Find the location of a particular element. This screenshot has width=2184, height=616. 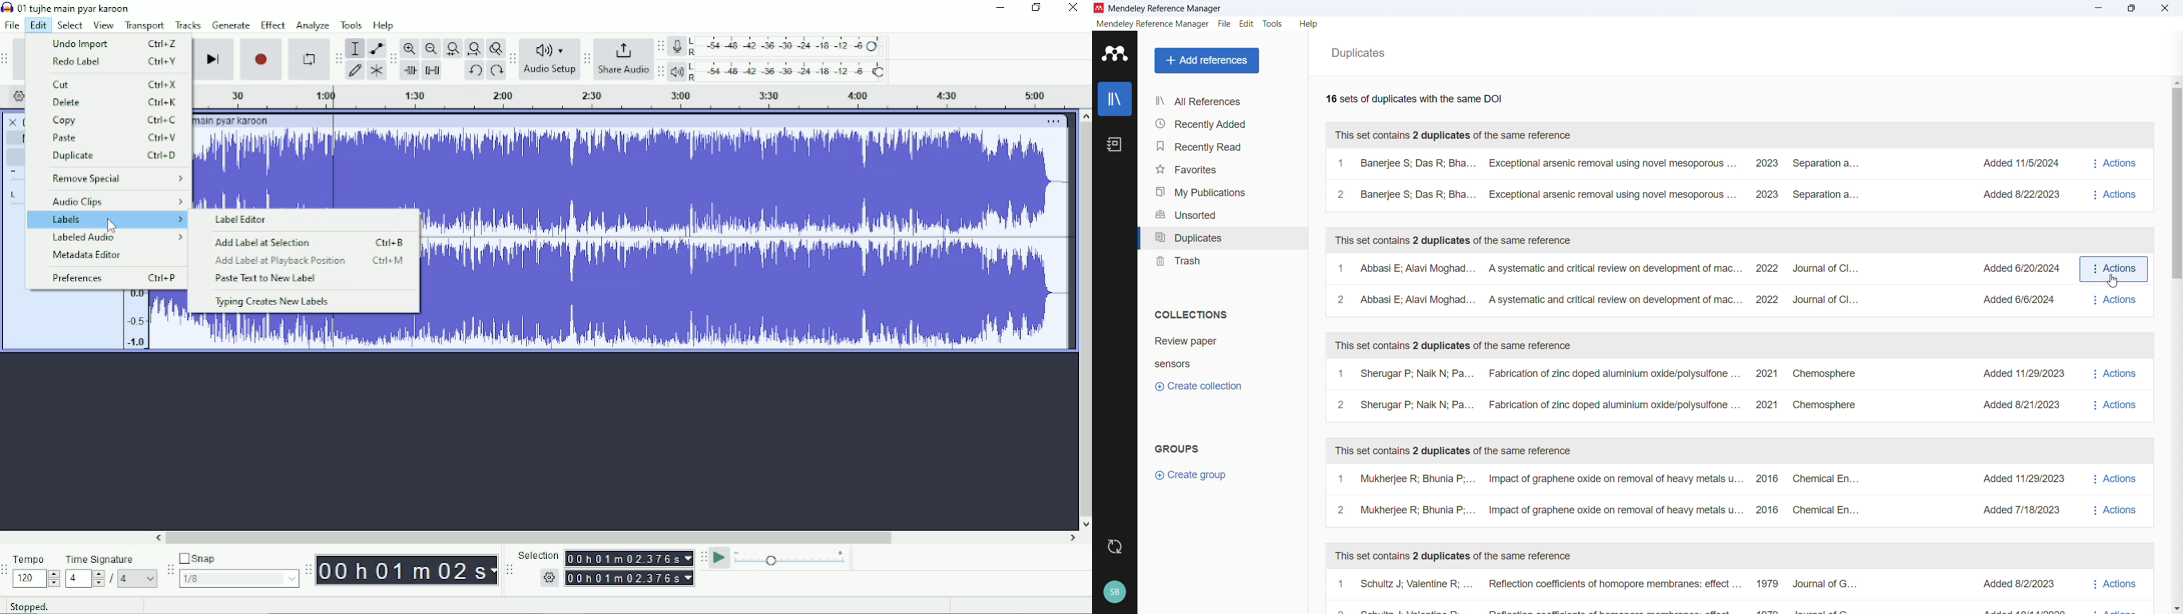

Play-at-speed is located at coordinates (719, 558).